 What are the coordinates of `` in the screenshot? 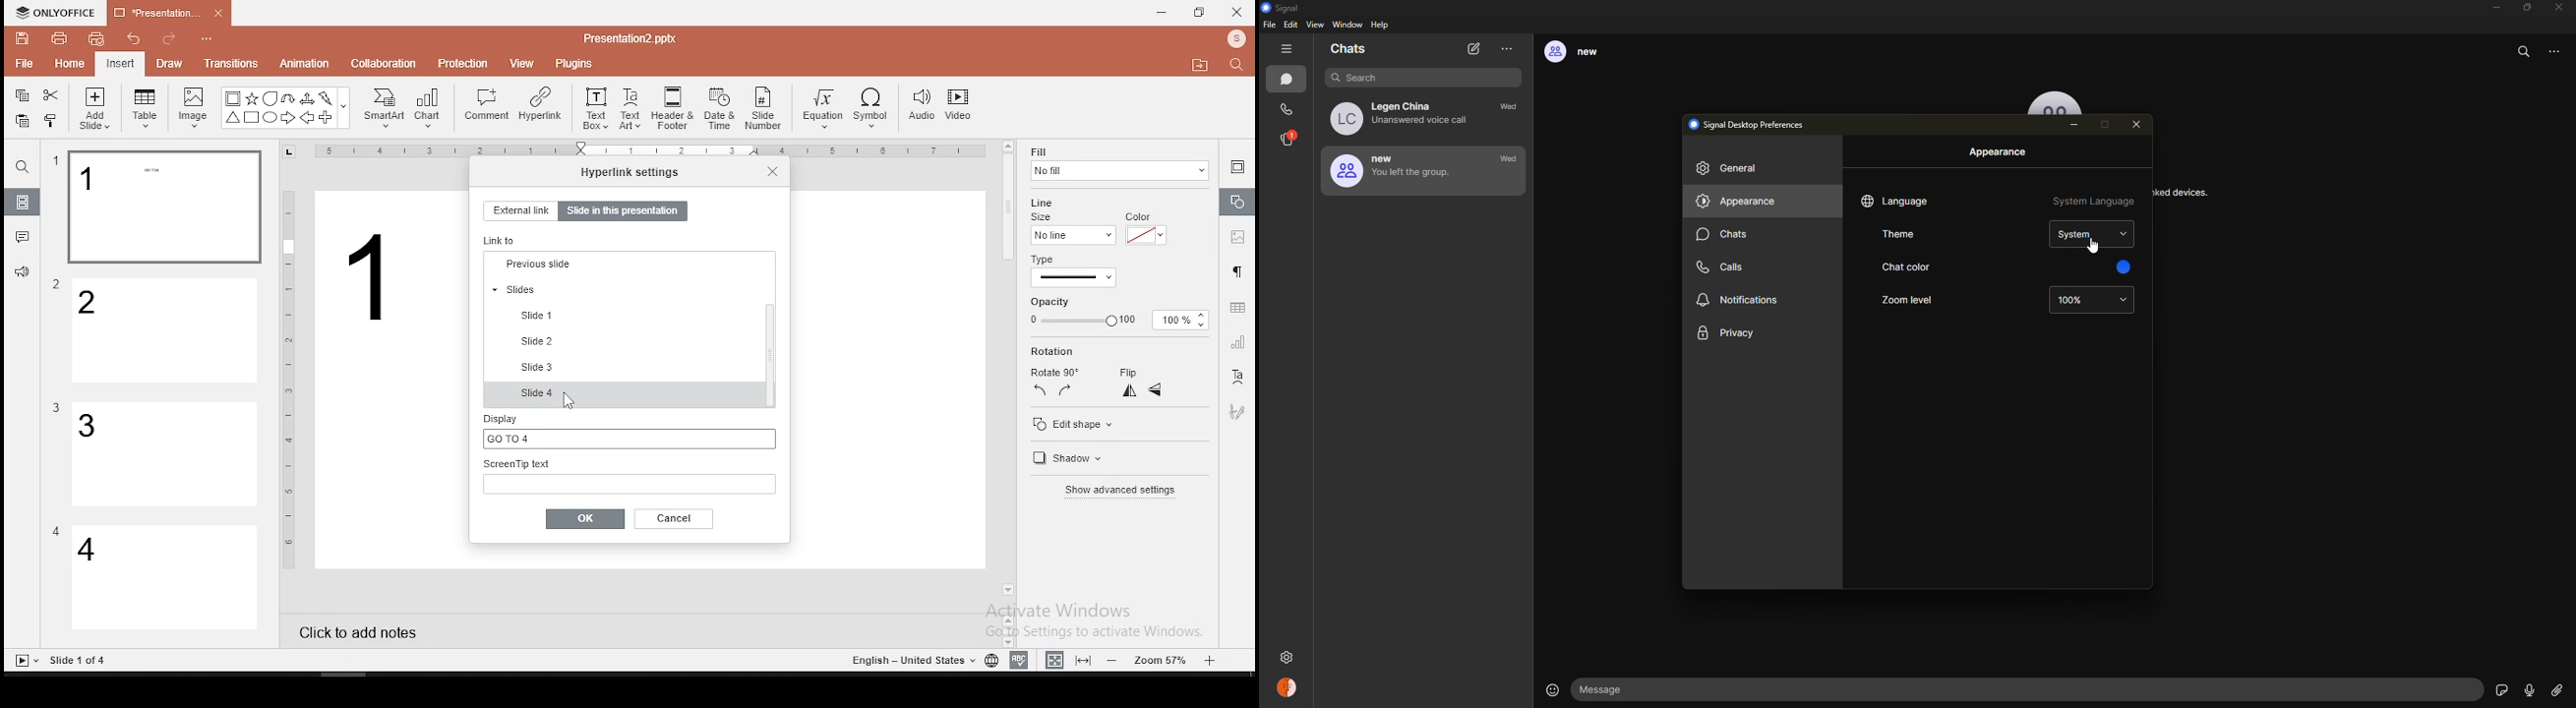 It's located at (344, 109).